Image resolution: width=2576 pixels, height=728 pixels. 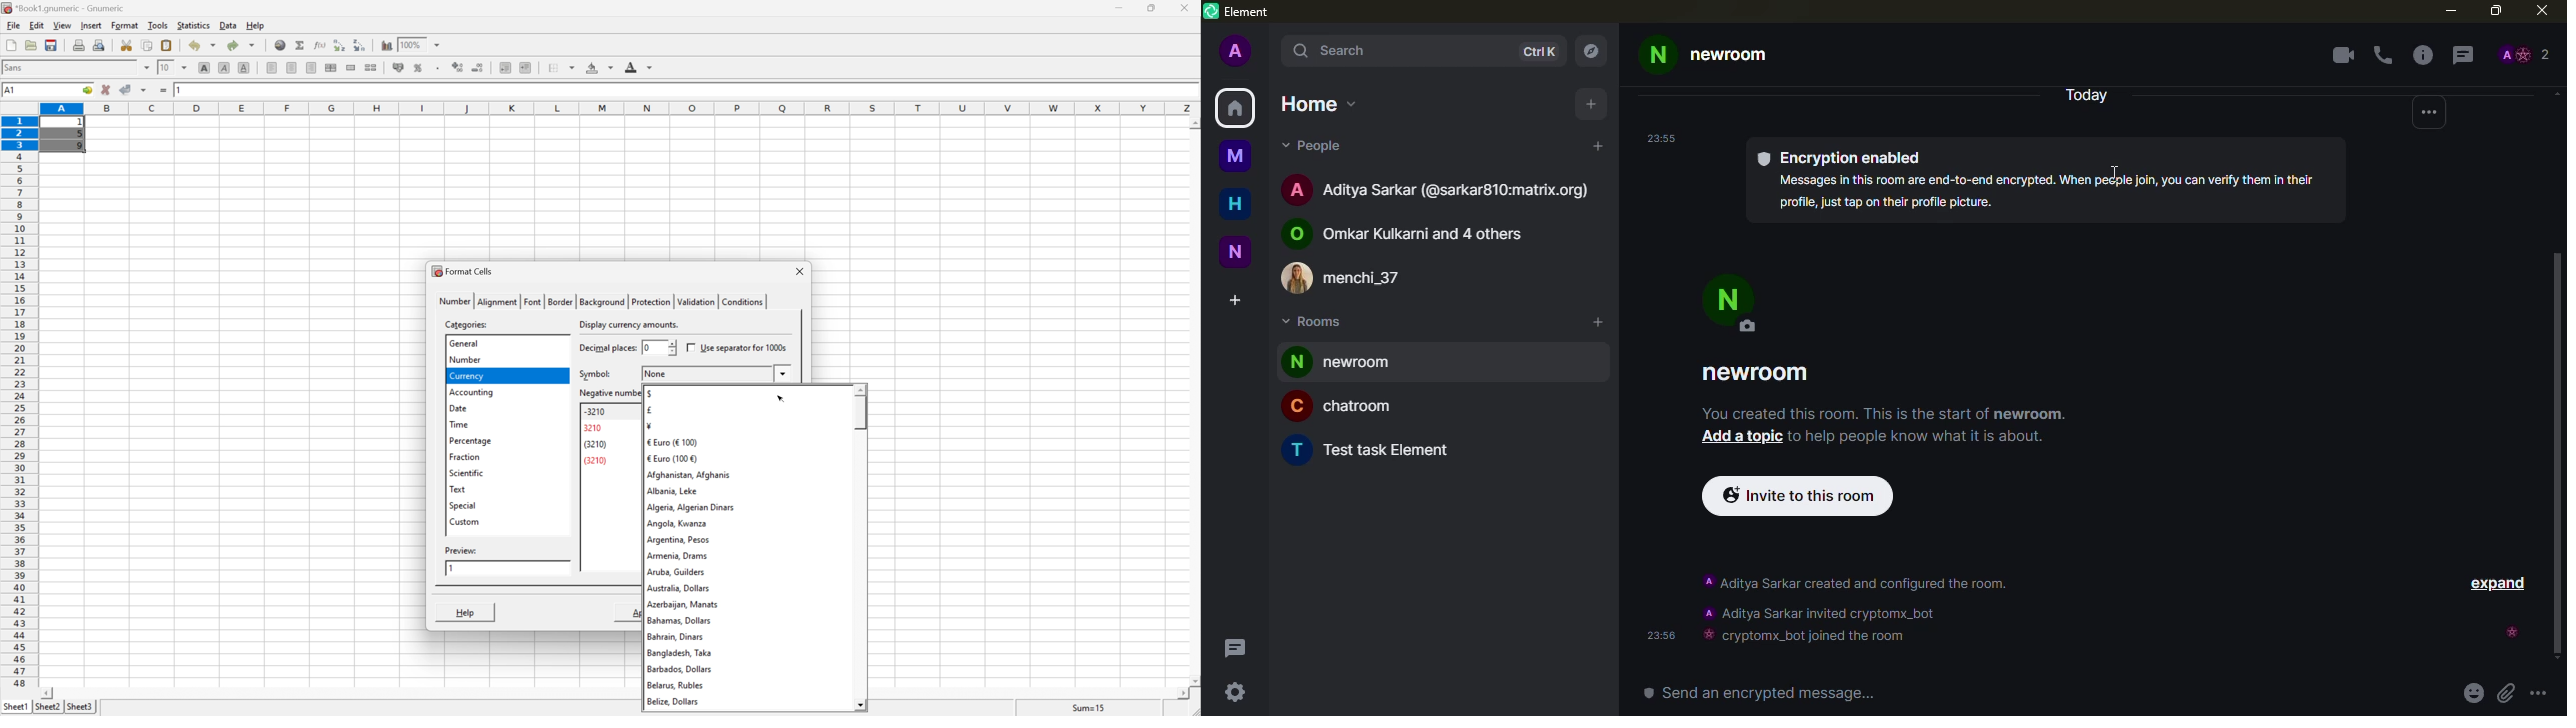 I want to click on add, so click(x=1593, y=105).